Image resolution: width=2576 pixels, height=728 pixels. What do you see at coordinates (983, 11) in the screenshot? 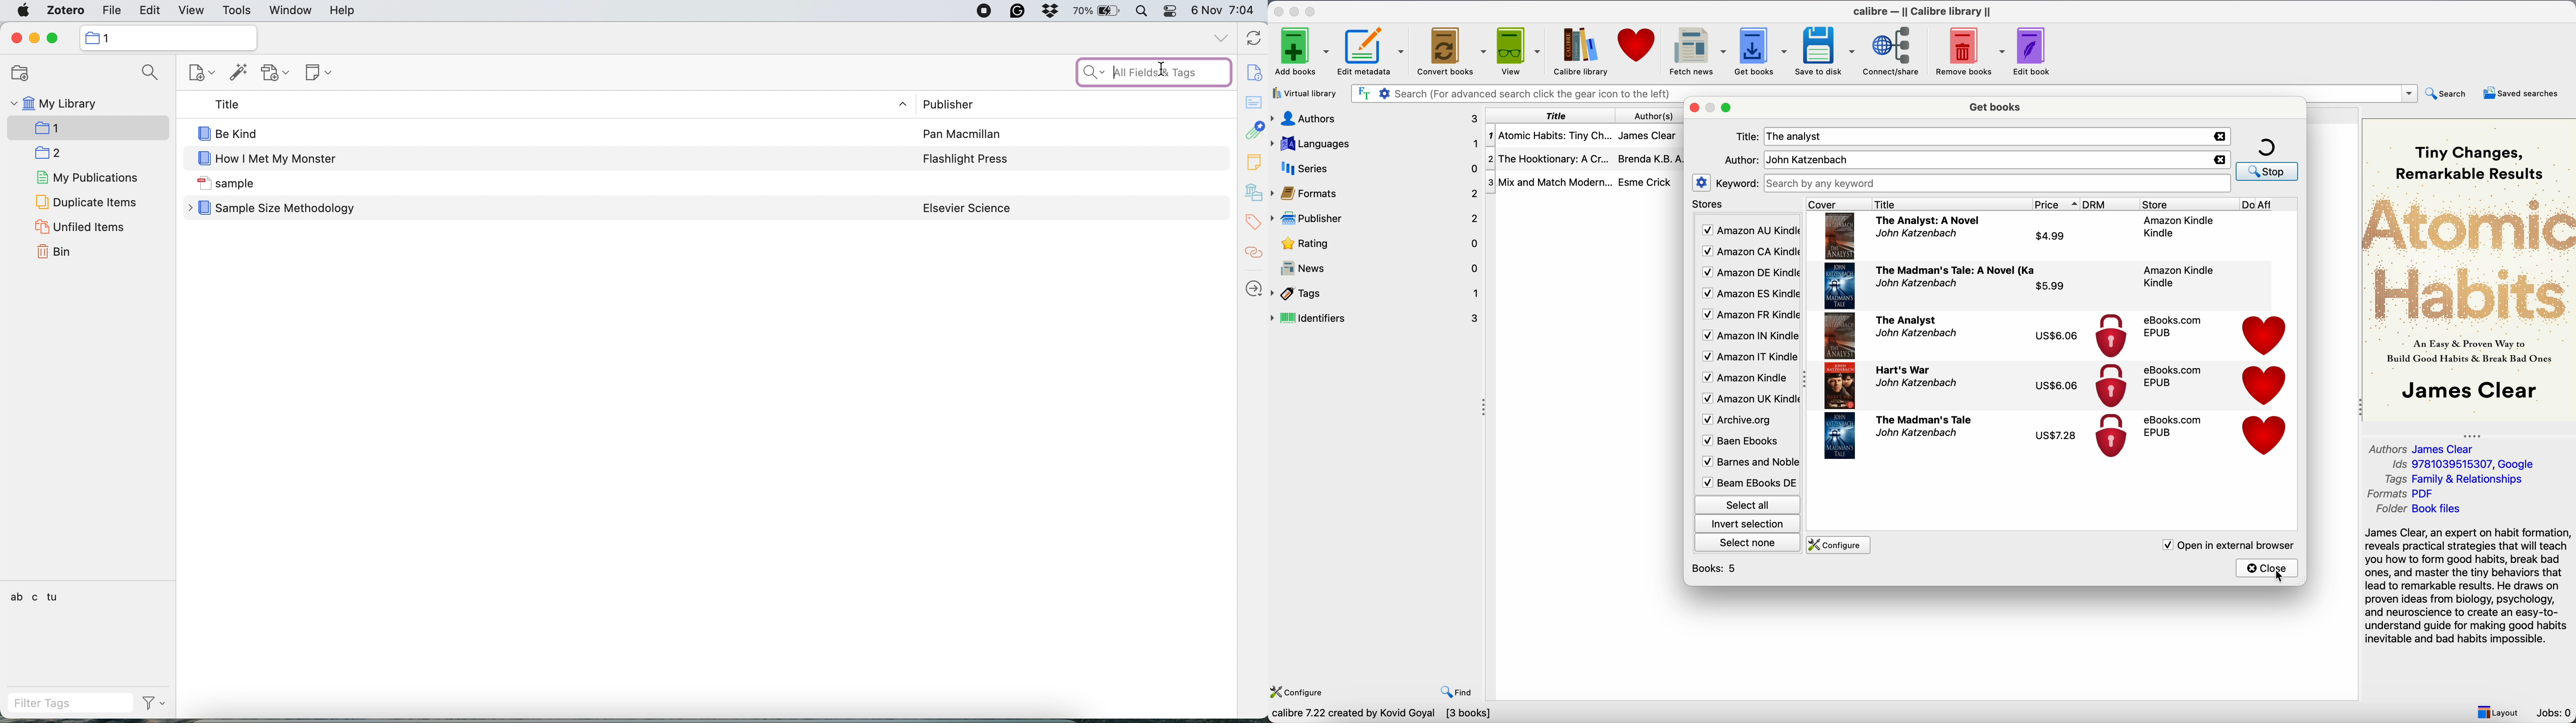
I see `screen recorder` at bounding box center [983, 11].